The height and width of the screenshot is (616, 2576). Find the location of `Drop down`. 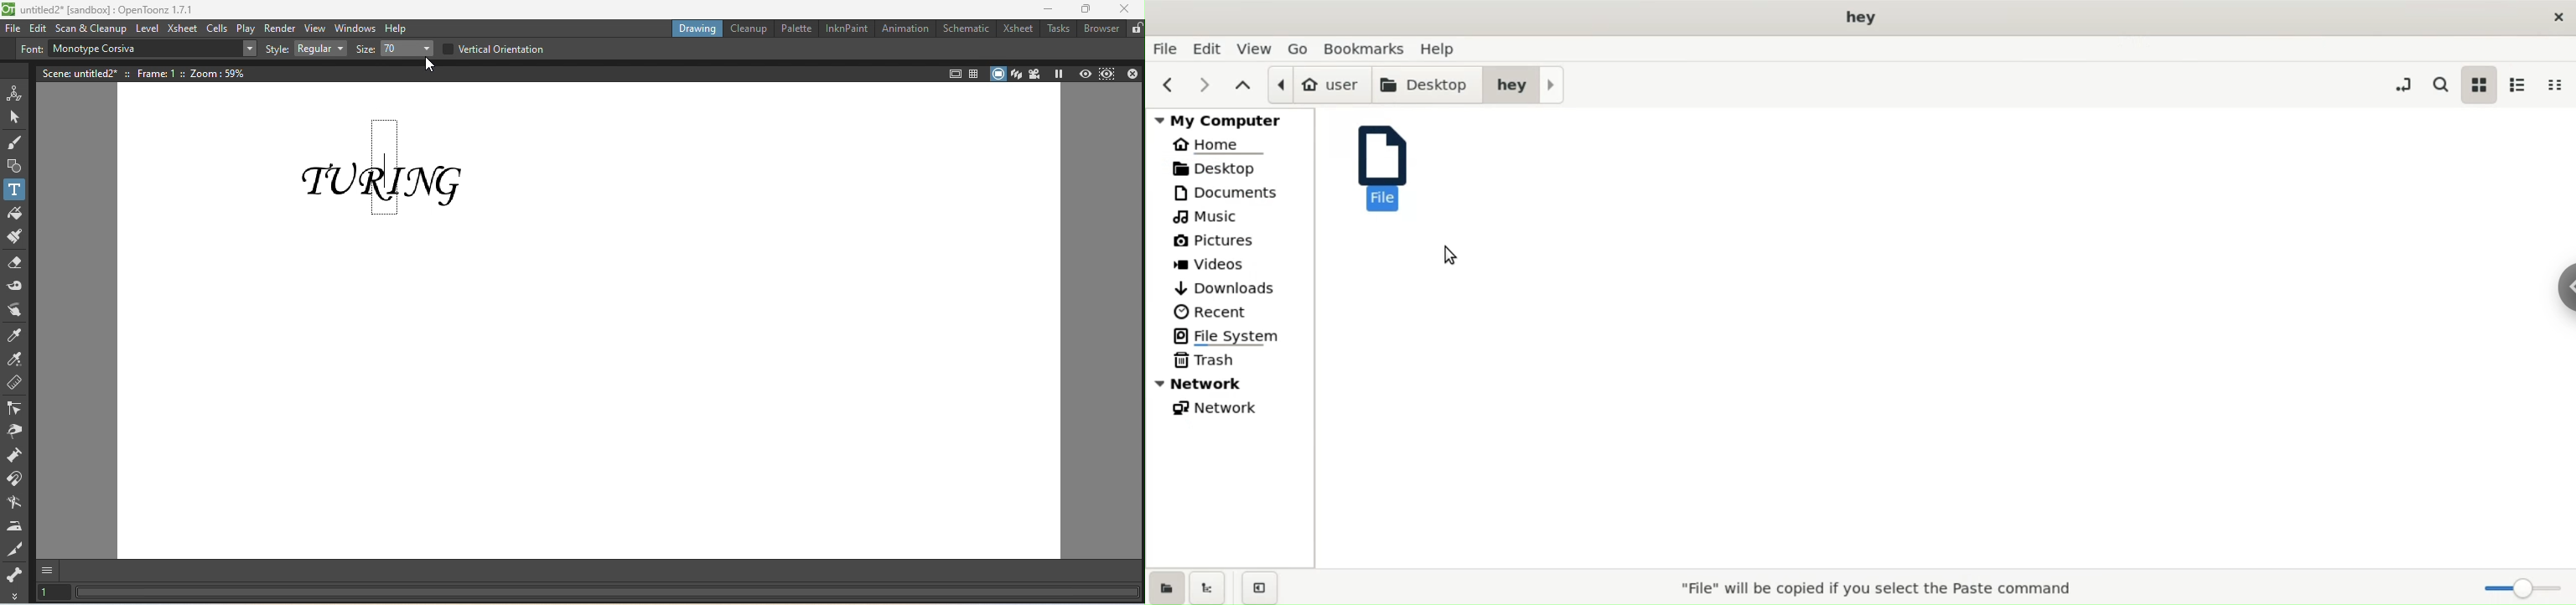

Drop down is located at coordinates (248, 49).